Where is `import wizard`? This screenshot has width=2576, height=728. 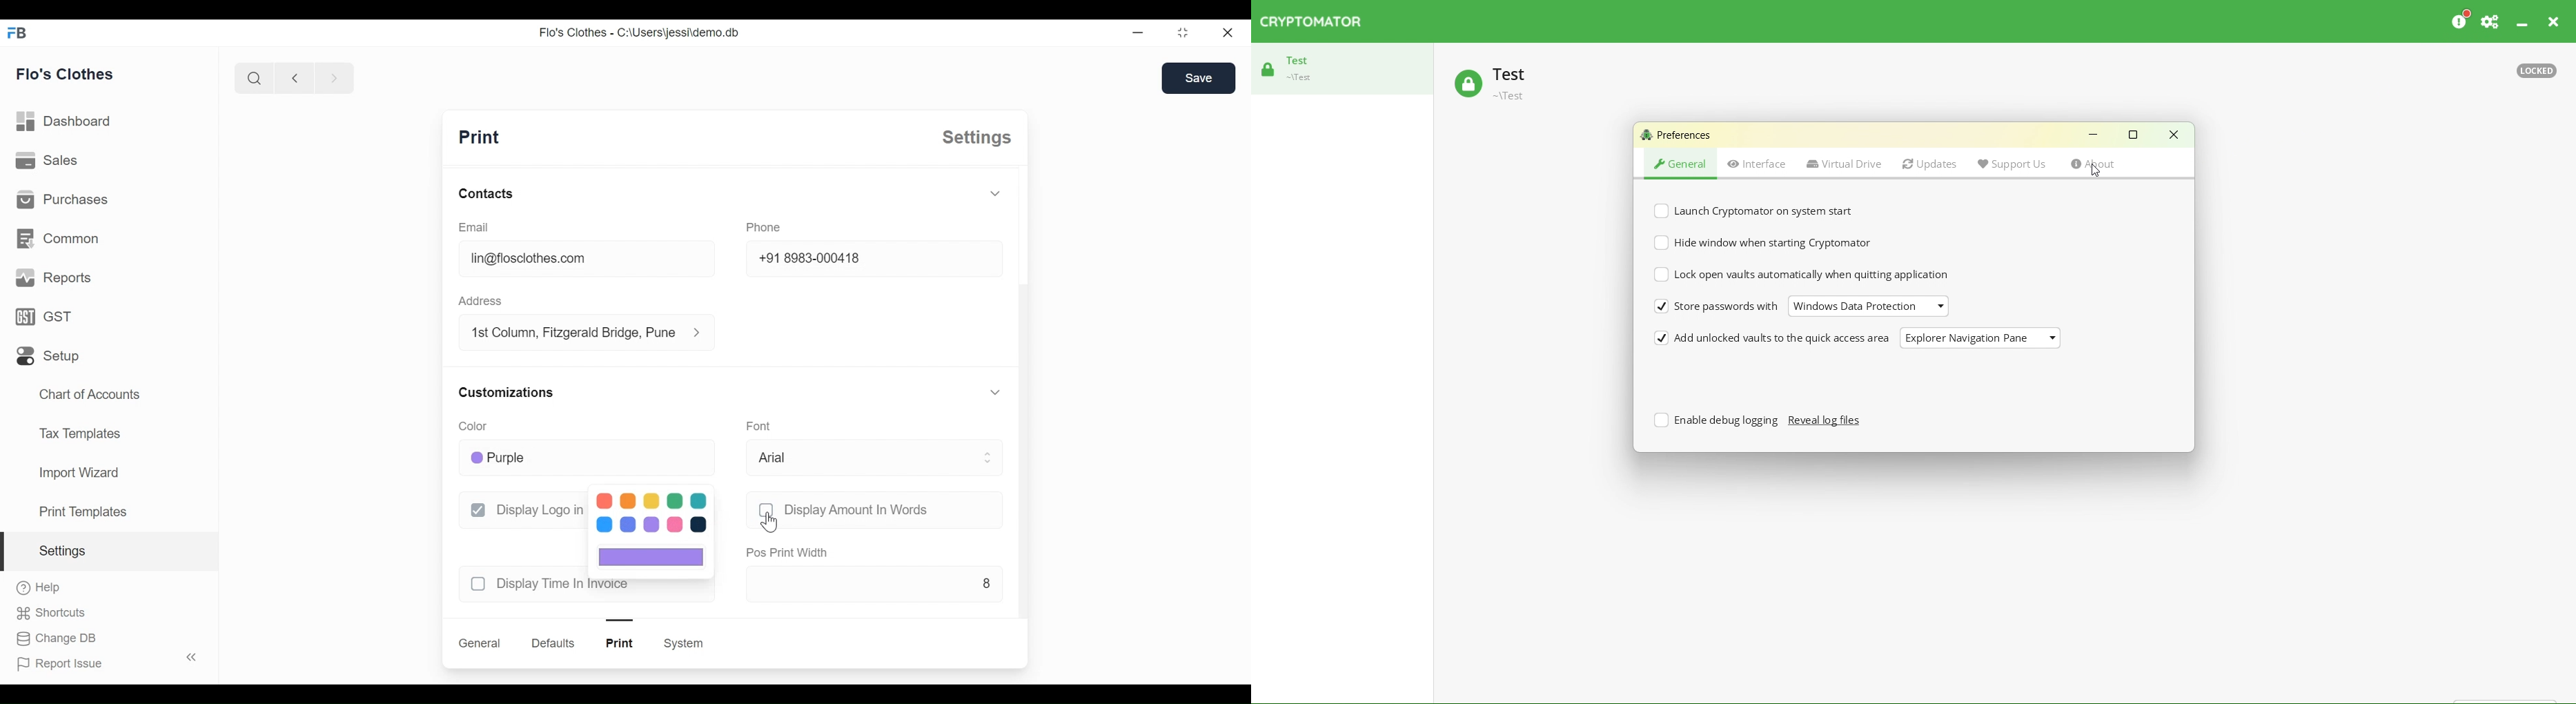 import wizard is located at coordinates (78, 473).